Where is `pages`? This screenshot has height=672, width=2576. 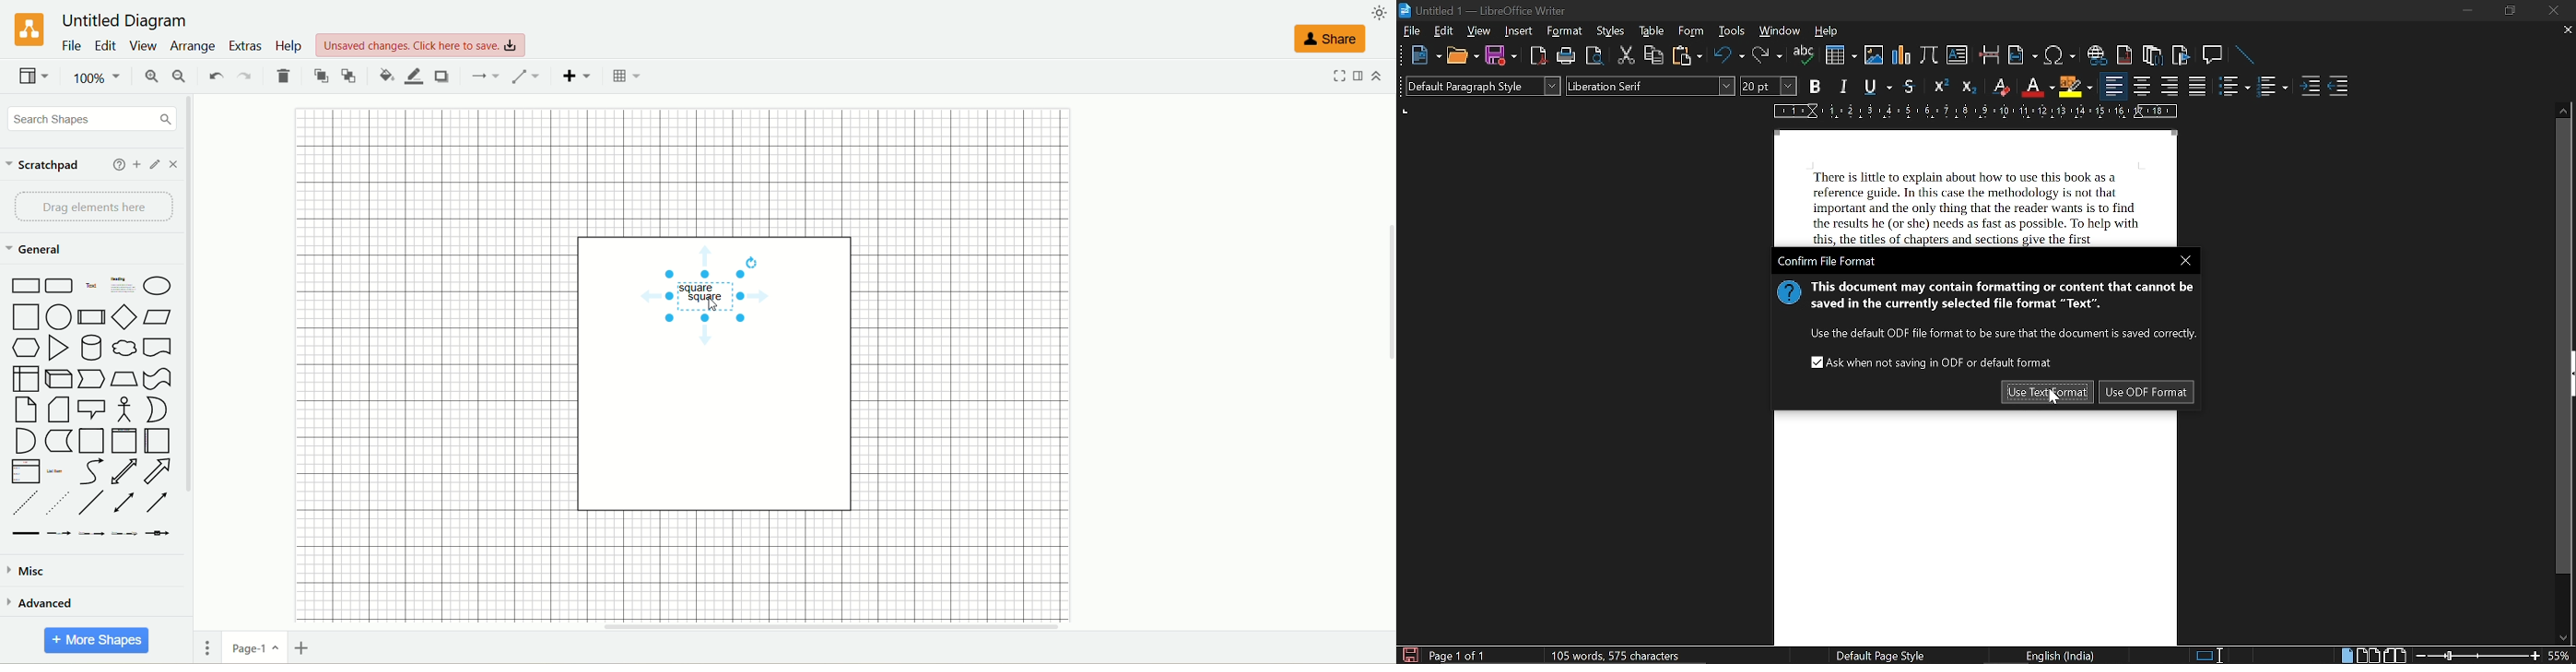 pages is located at coordinates (207, 647).